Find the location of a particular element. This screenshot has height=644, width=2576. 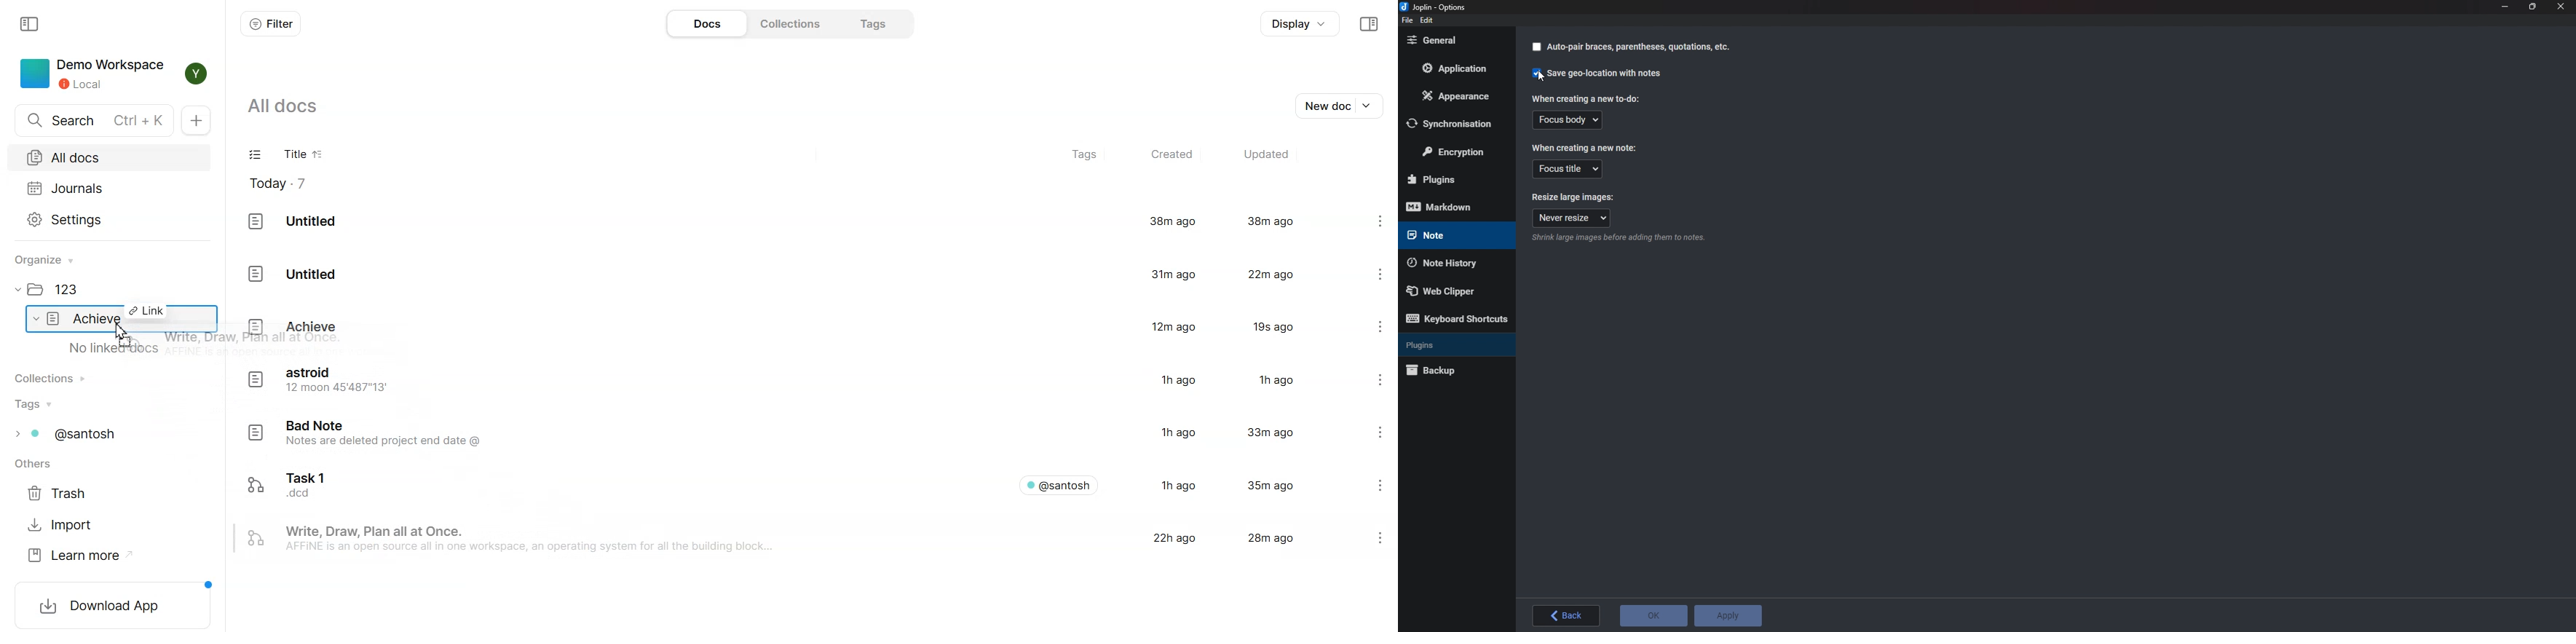

auto pair braces parenthesis Quotation etc is located at coordinates (1629, 47).